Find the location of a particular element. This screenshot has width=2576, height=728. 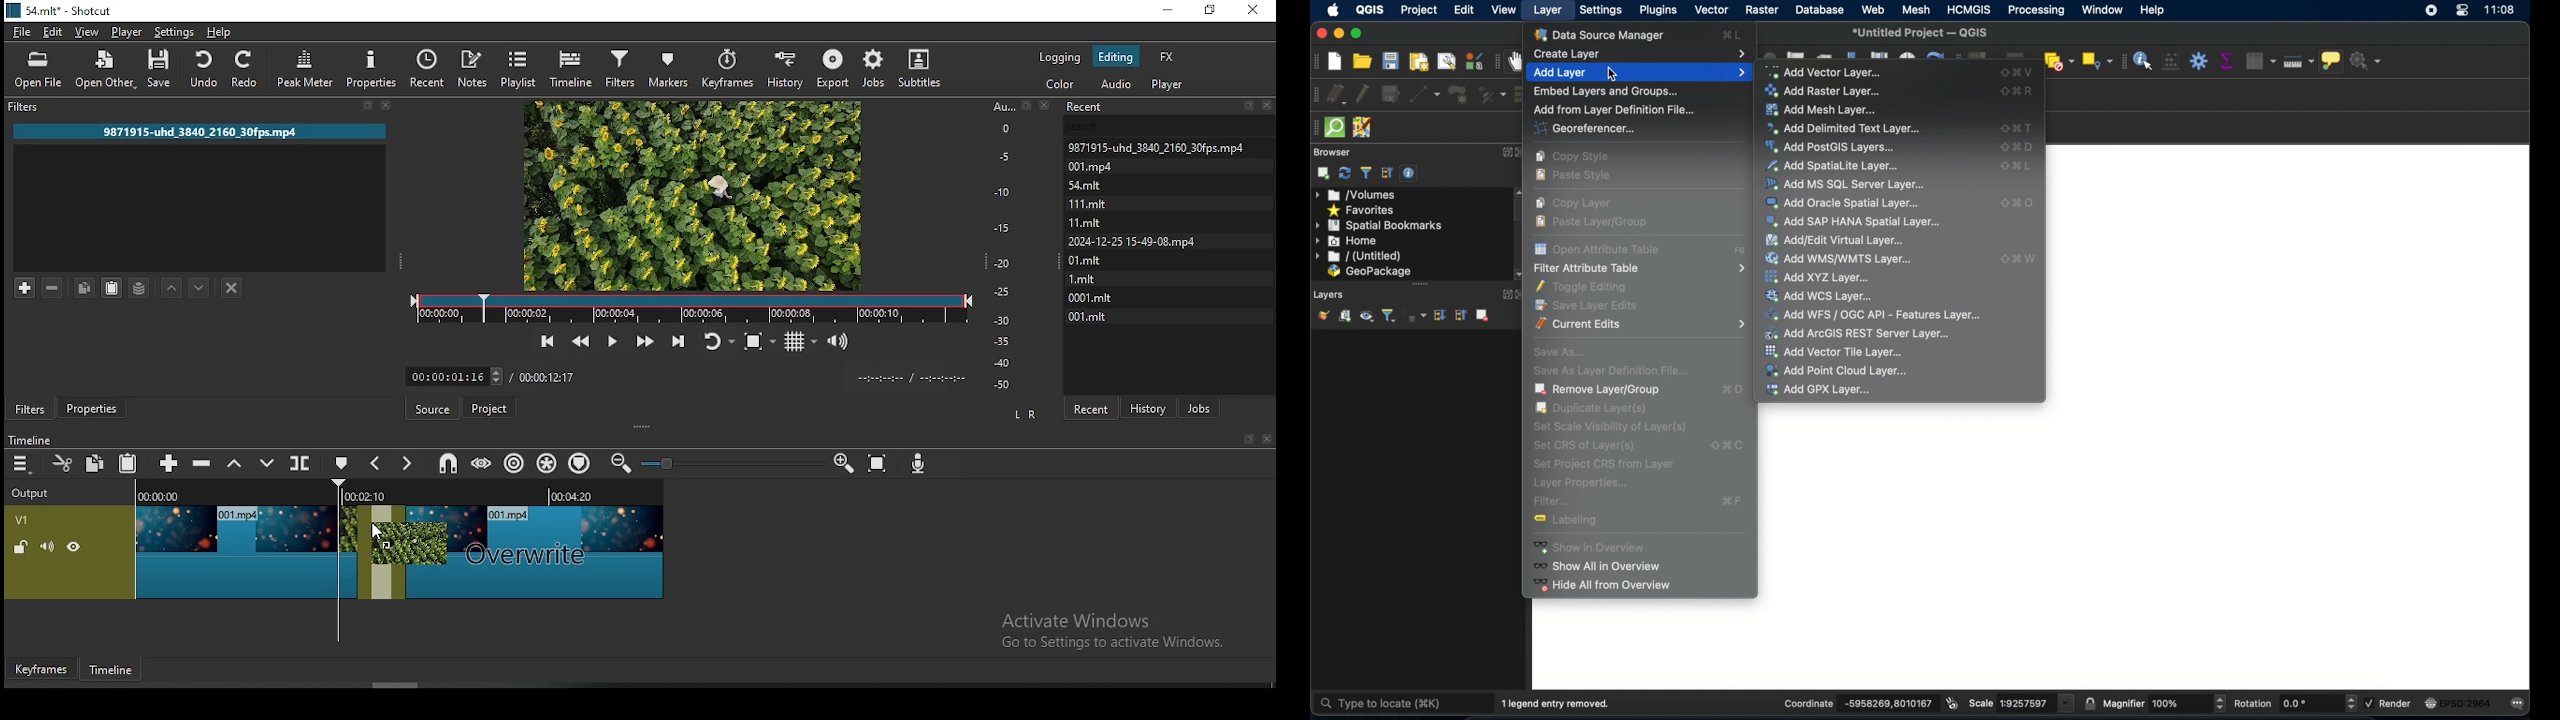

lock scale is located at coordinates (2089, 702).